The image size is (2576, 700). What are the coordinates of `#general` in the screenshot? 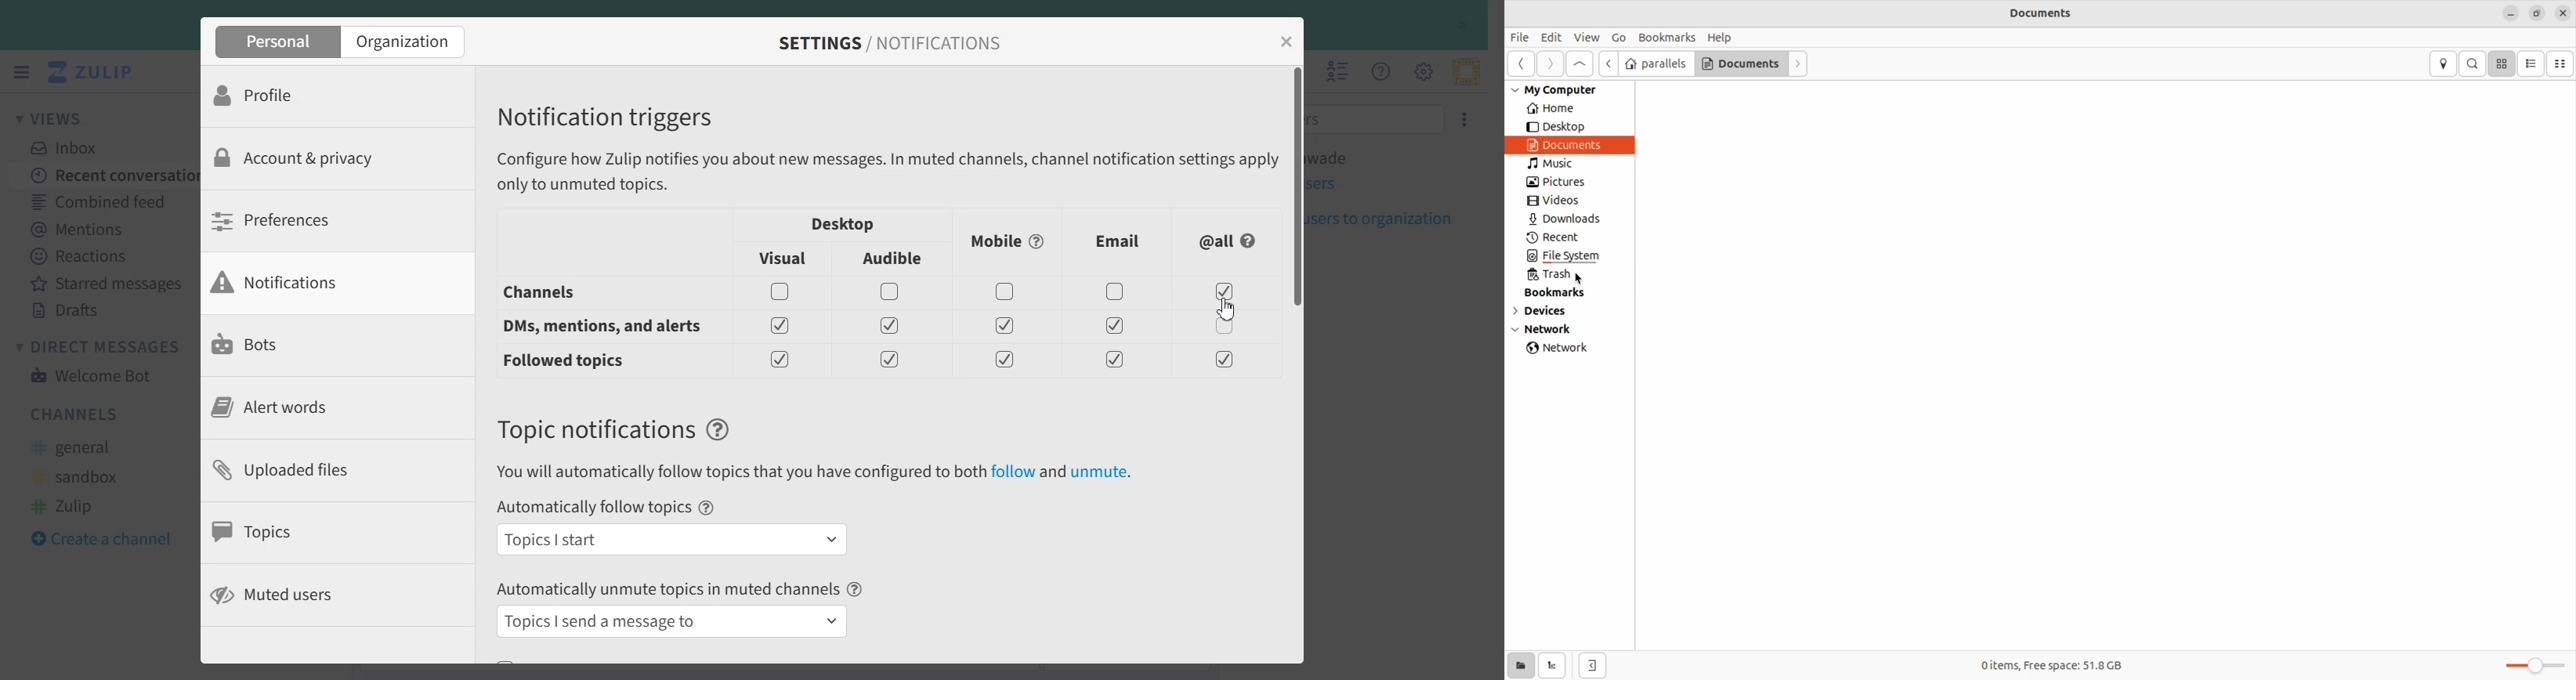 It's located at (79, 448).